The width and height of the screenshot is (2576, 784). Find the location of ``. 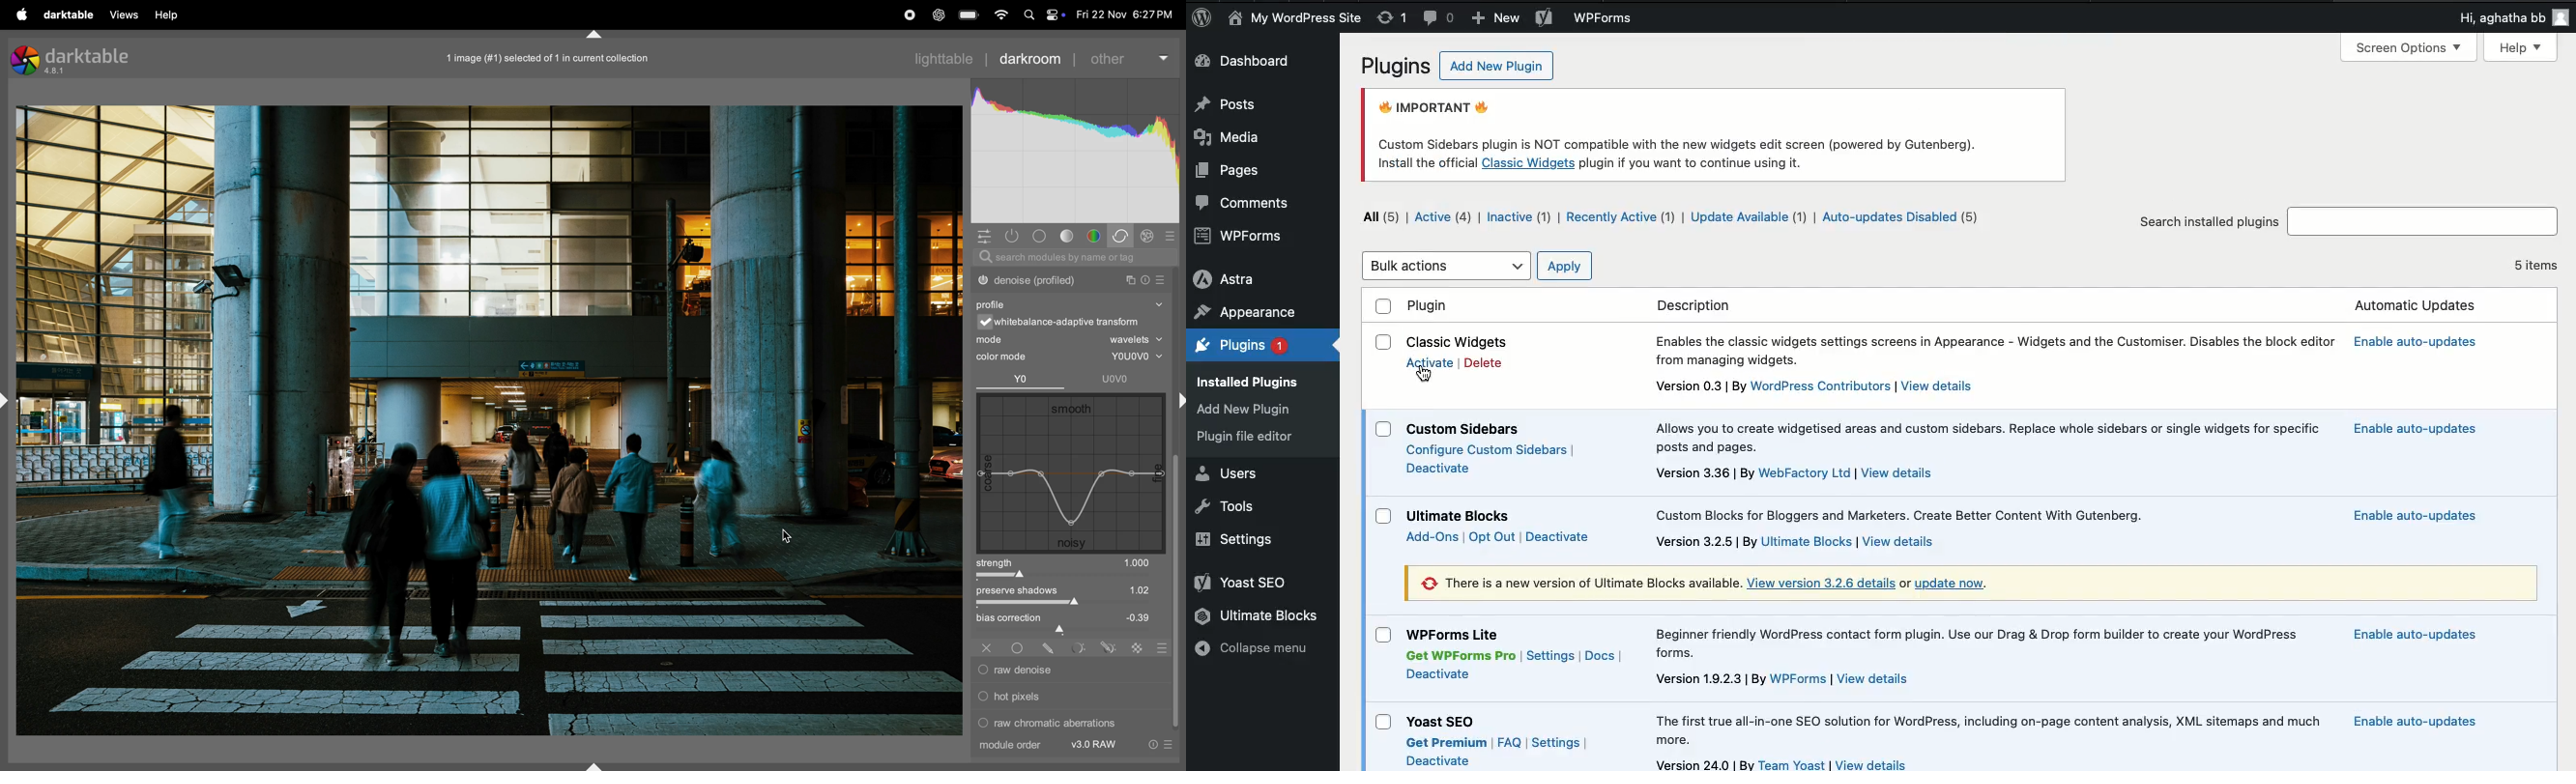

 is located at coordinates (1468, 633).